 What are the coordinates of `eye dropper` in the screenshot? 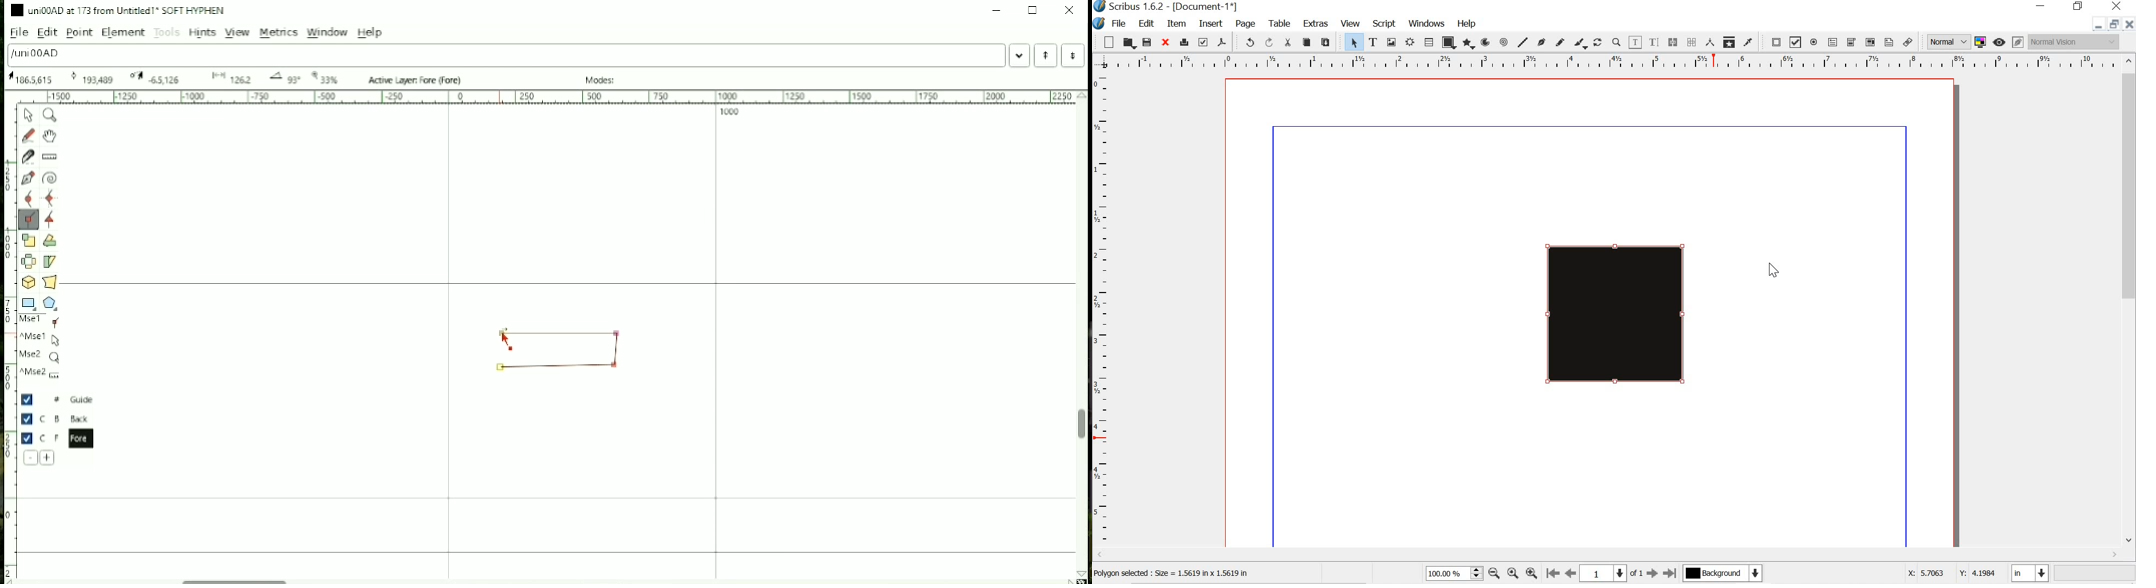 It's located at (1751, 42).